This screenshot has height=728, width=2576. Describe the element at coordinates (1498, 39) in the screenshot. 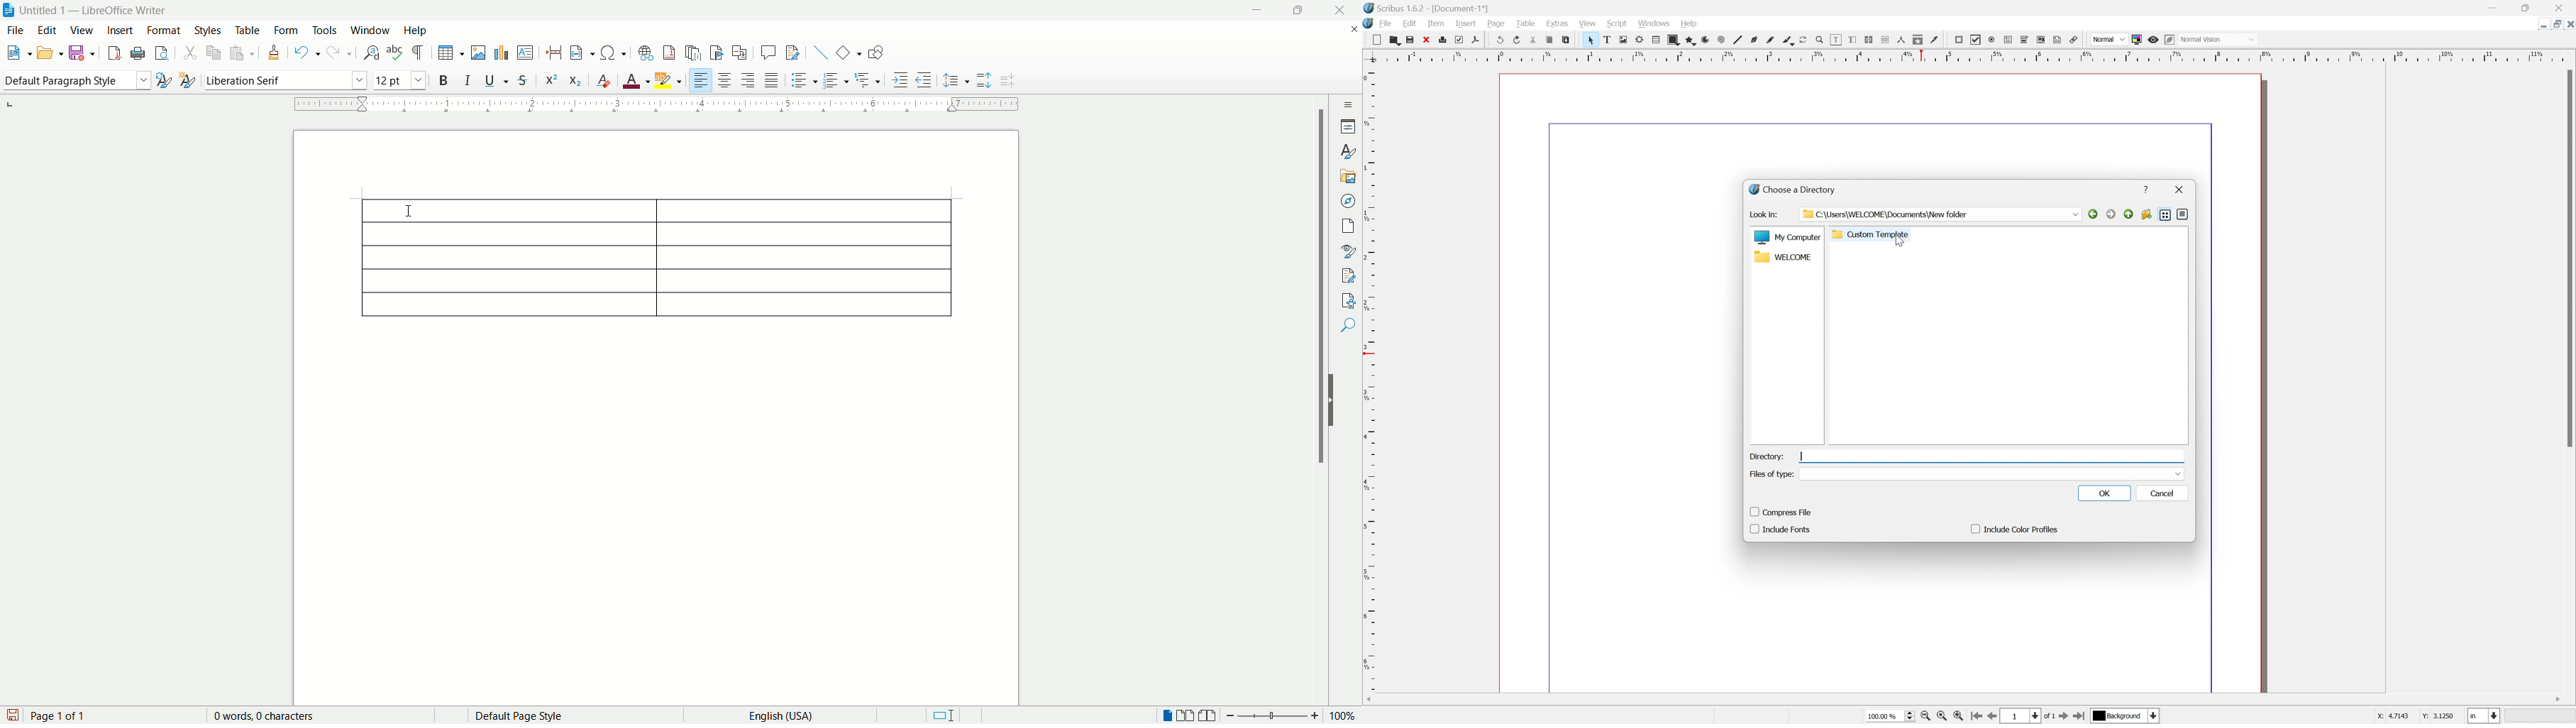

I see `undo` at that location.